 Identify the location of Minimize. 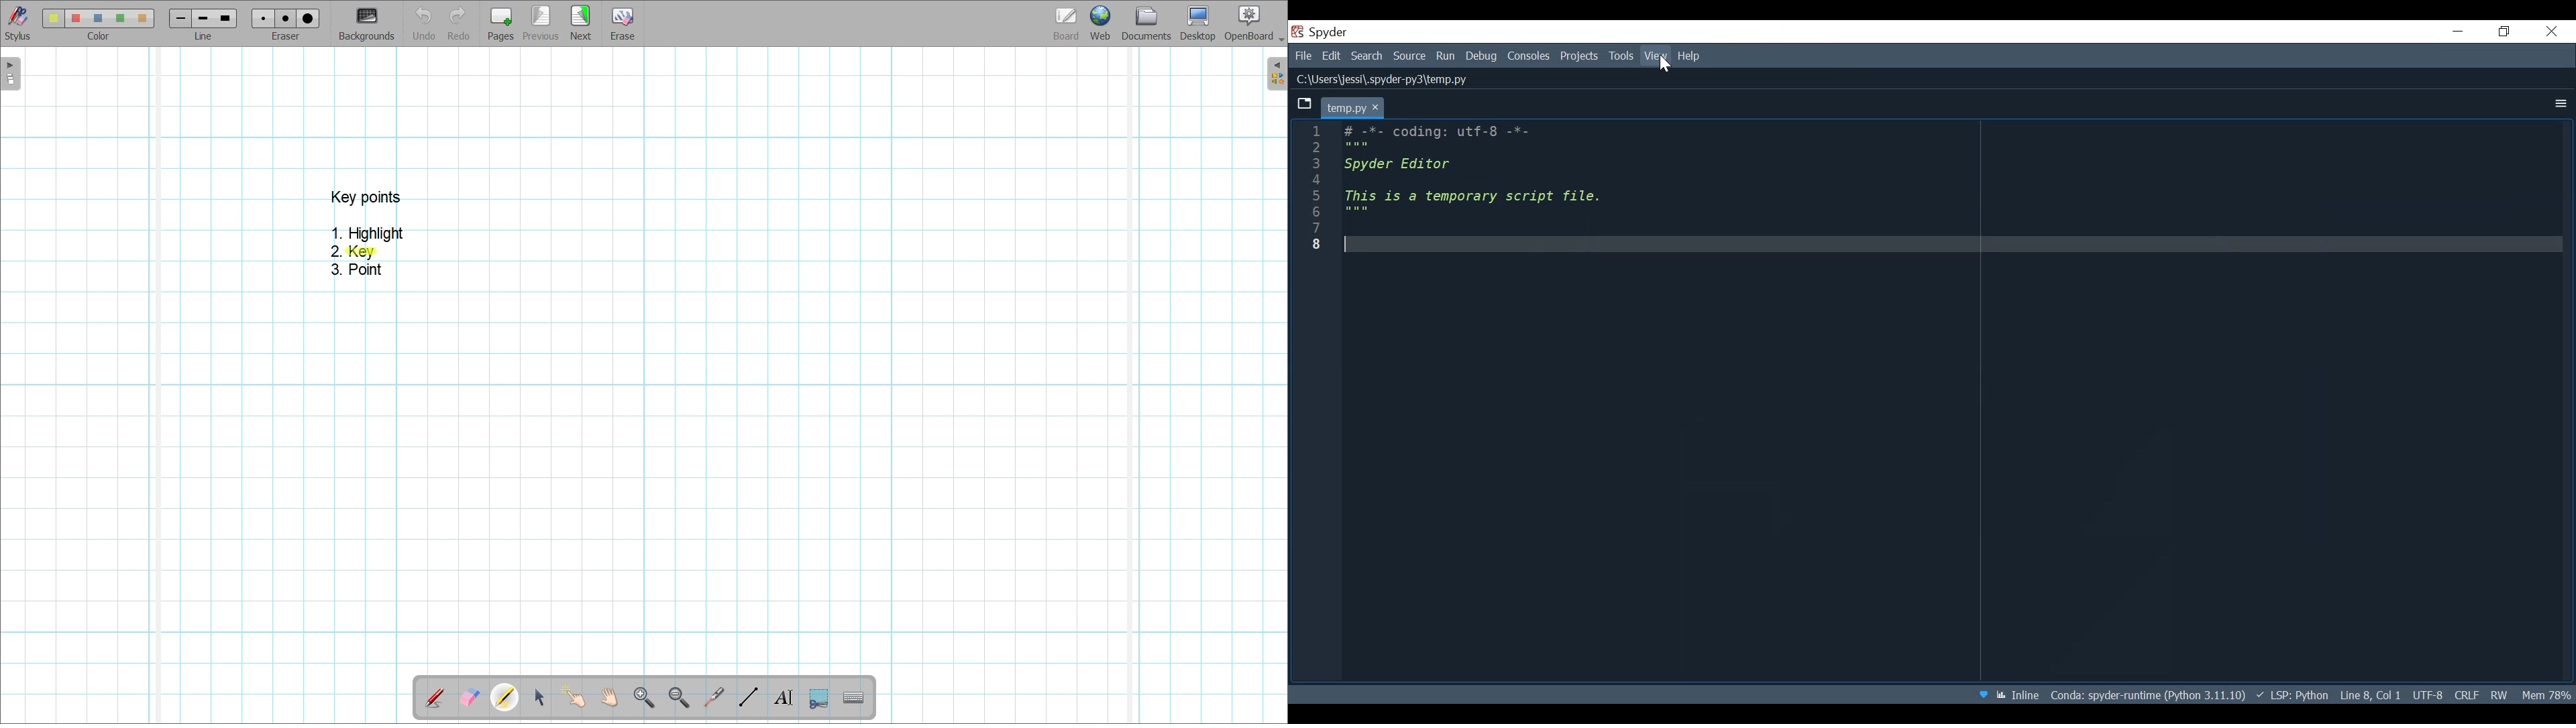
(2458, 32).